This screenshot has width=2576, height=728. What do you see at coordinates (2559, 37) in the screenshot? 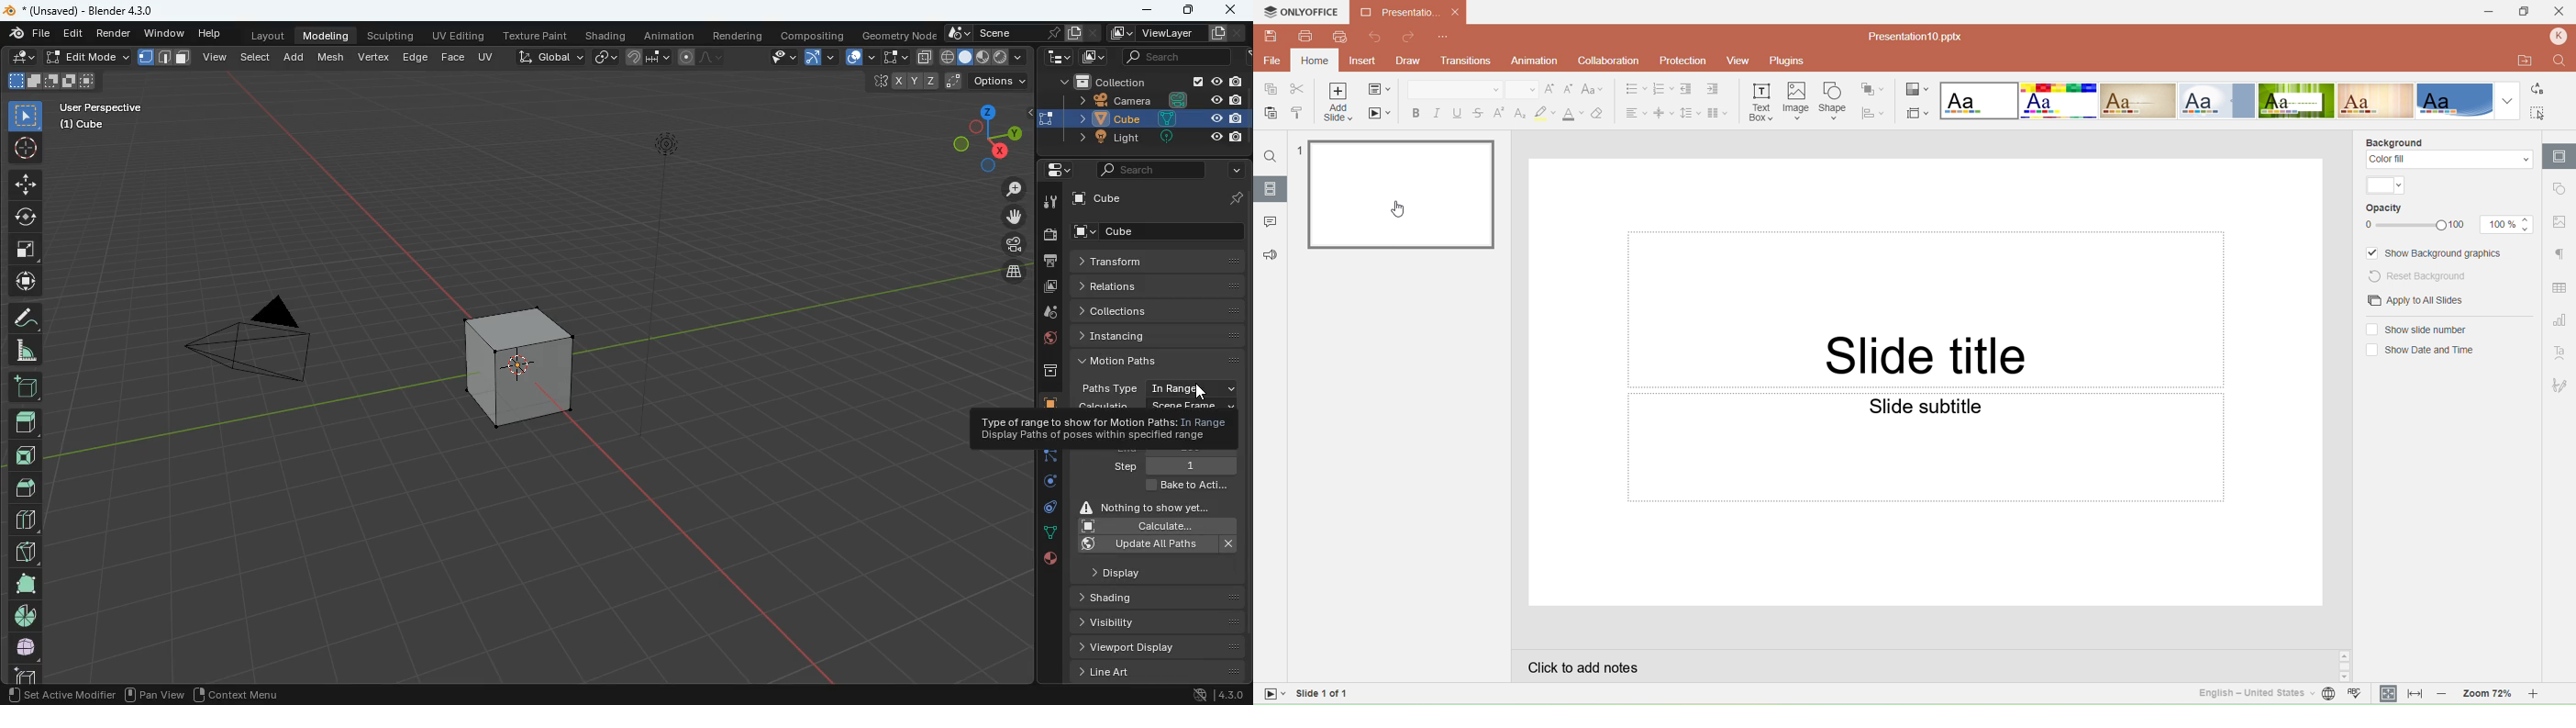
I see `Profile` at bounding box center [2559, 37].